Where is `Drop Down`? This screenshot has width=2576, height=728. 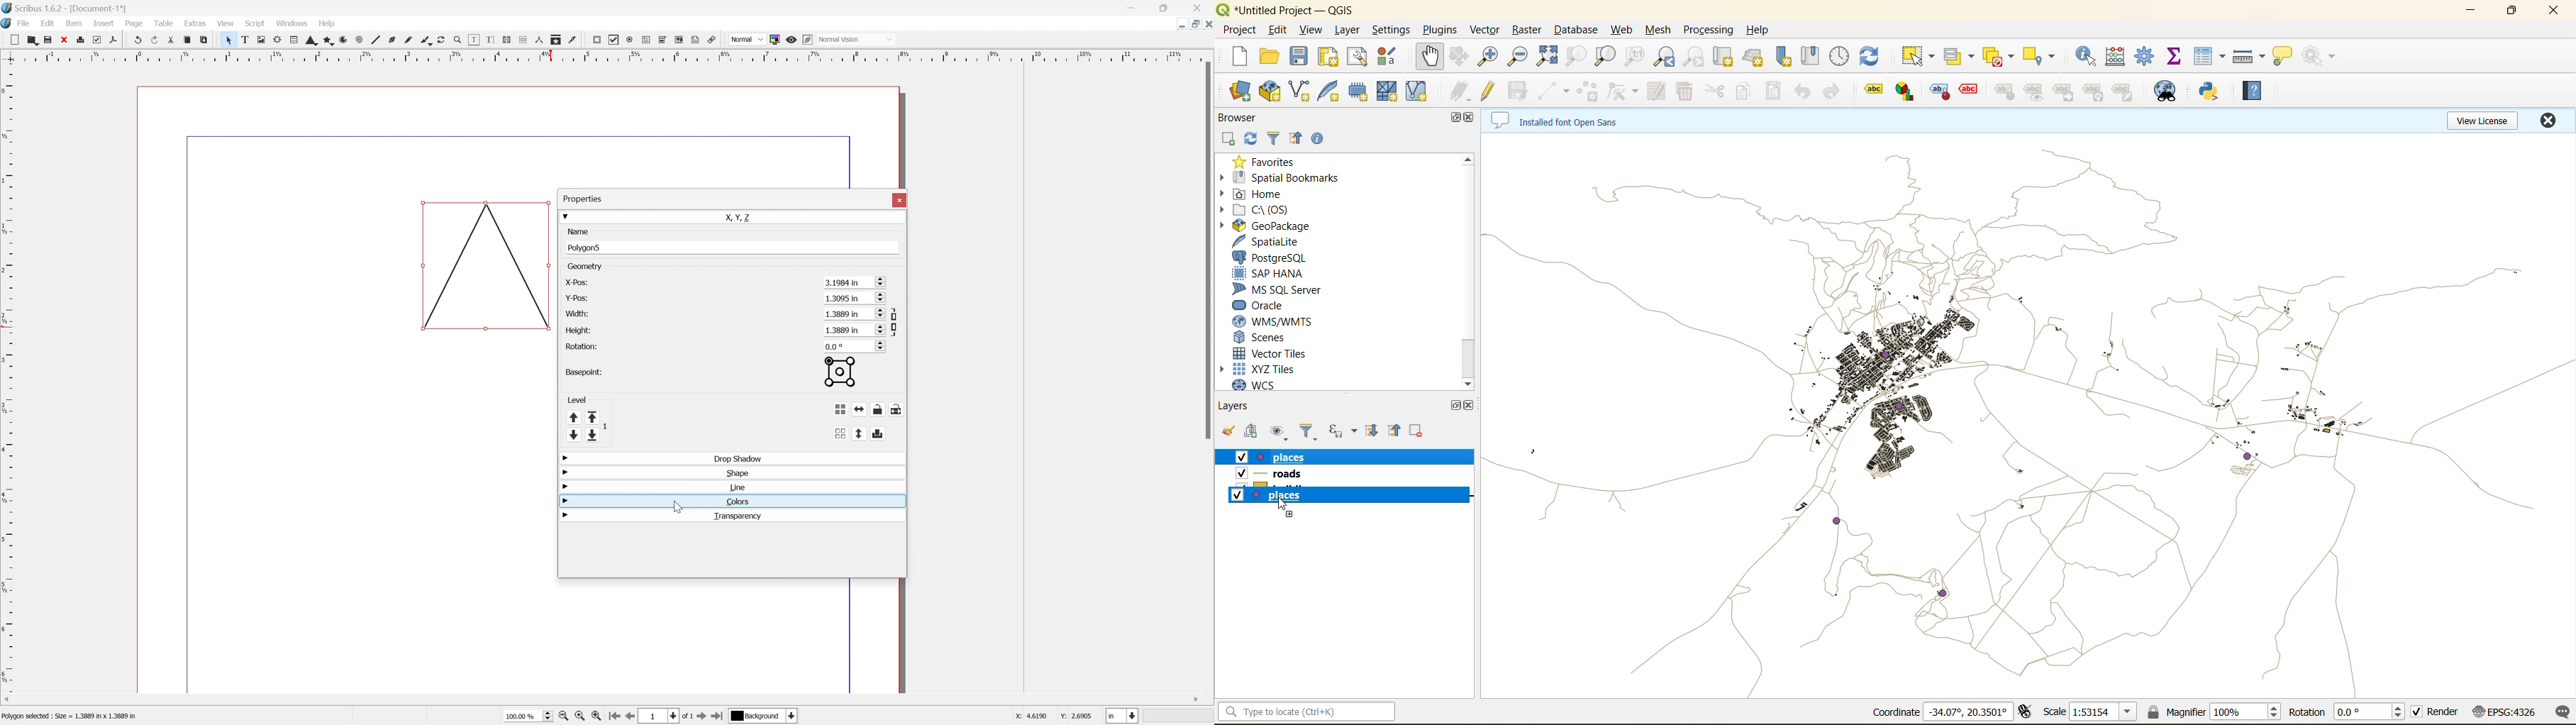
Drop Down is located at coordinates (566, 459).